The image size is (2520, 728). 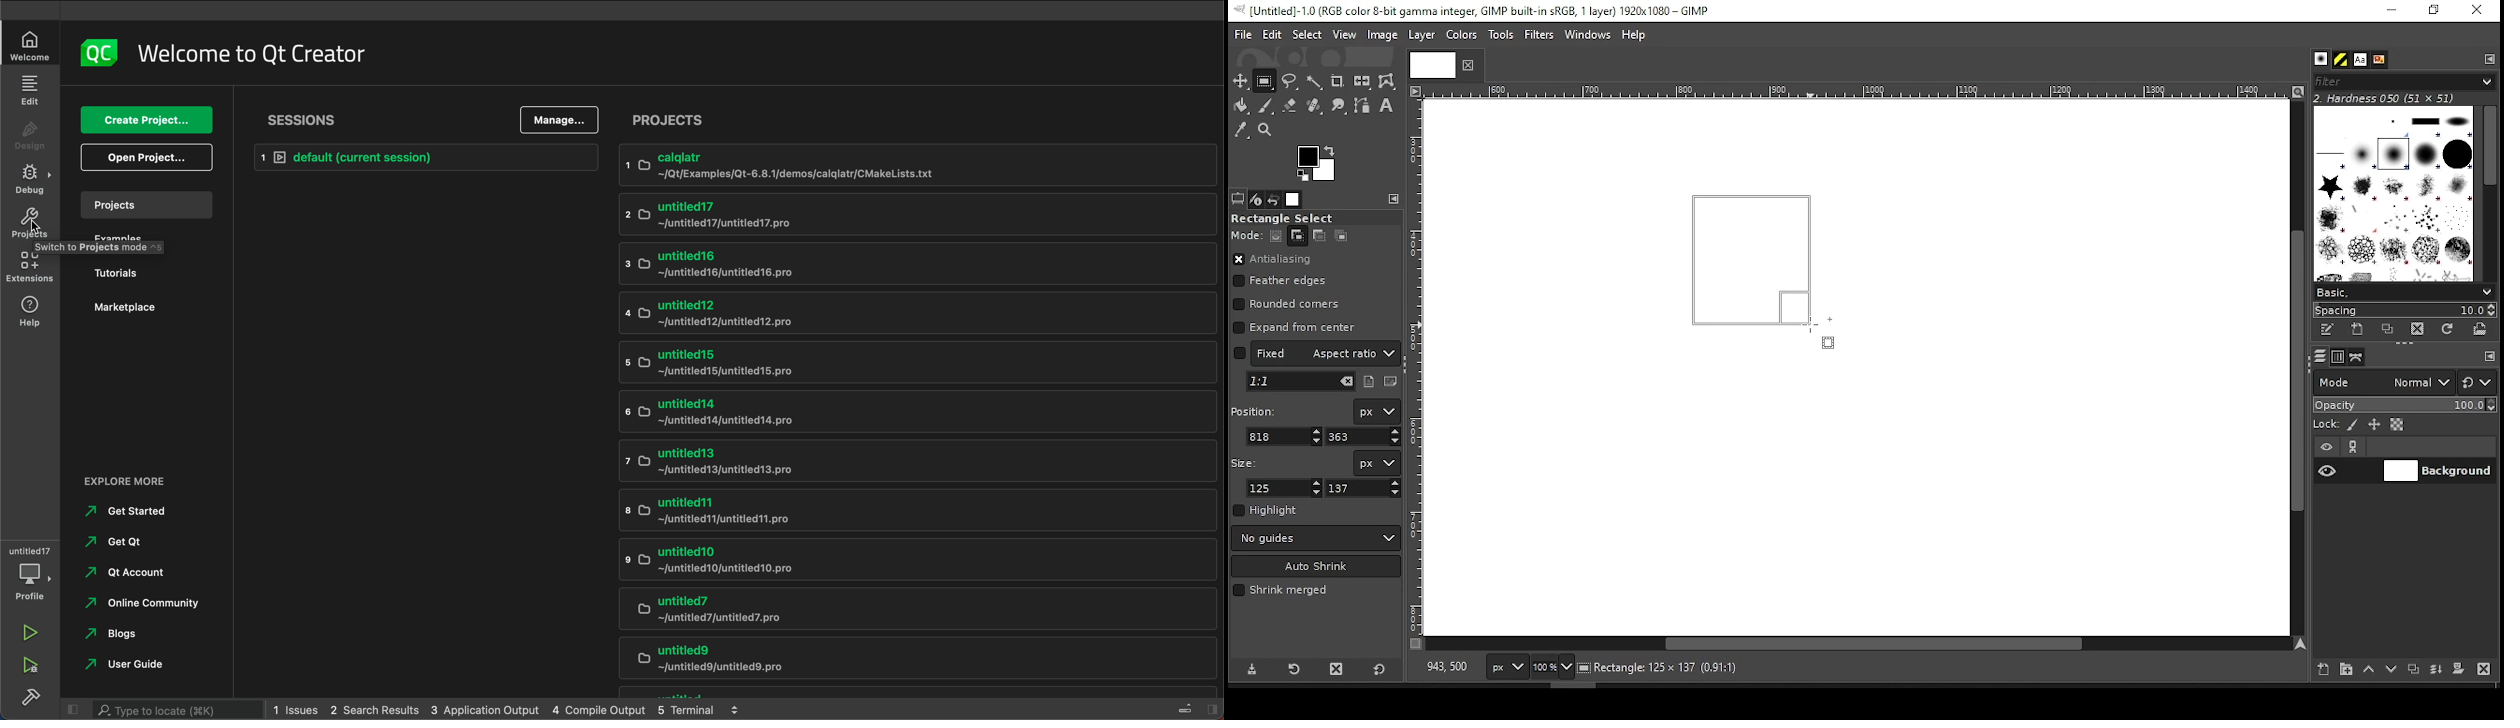 What do you see at coordinates (1858, 645) in the screenshot?
I see `scroll bar` at bounding box center [1858, 645].